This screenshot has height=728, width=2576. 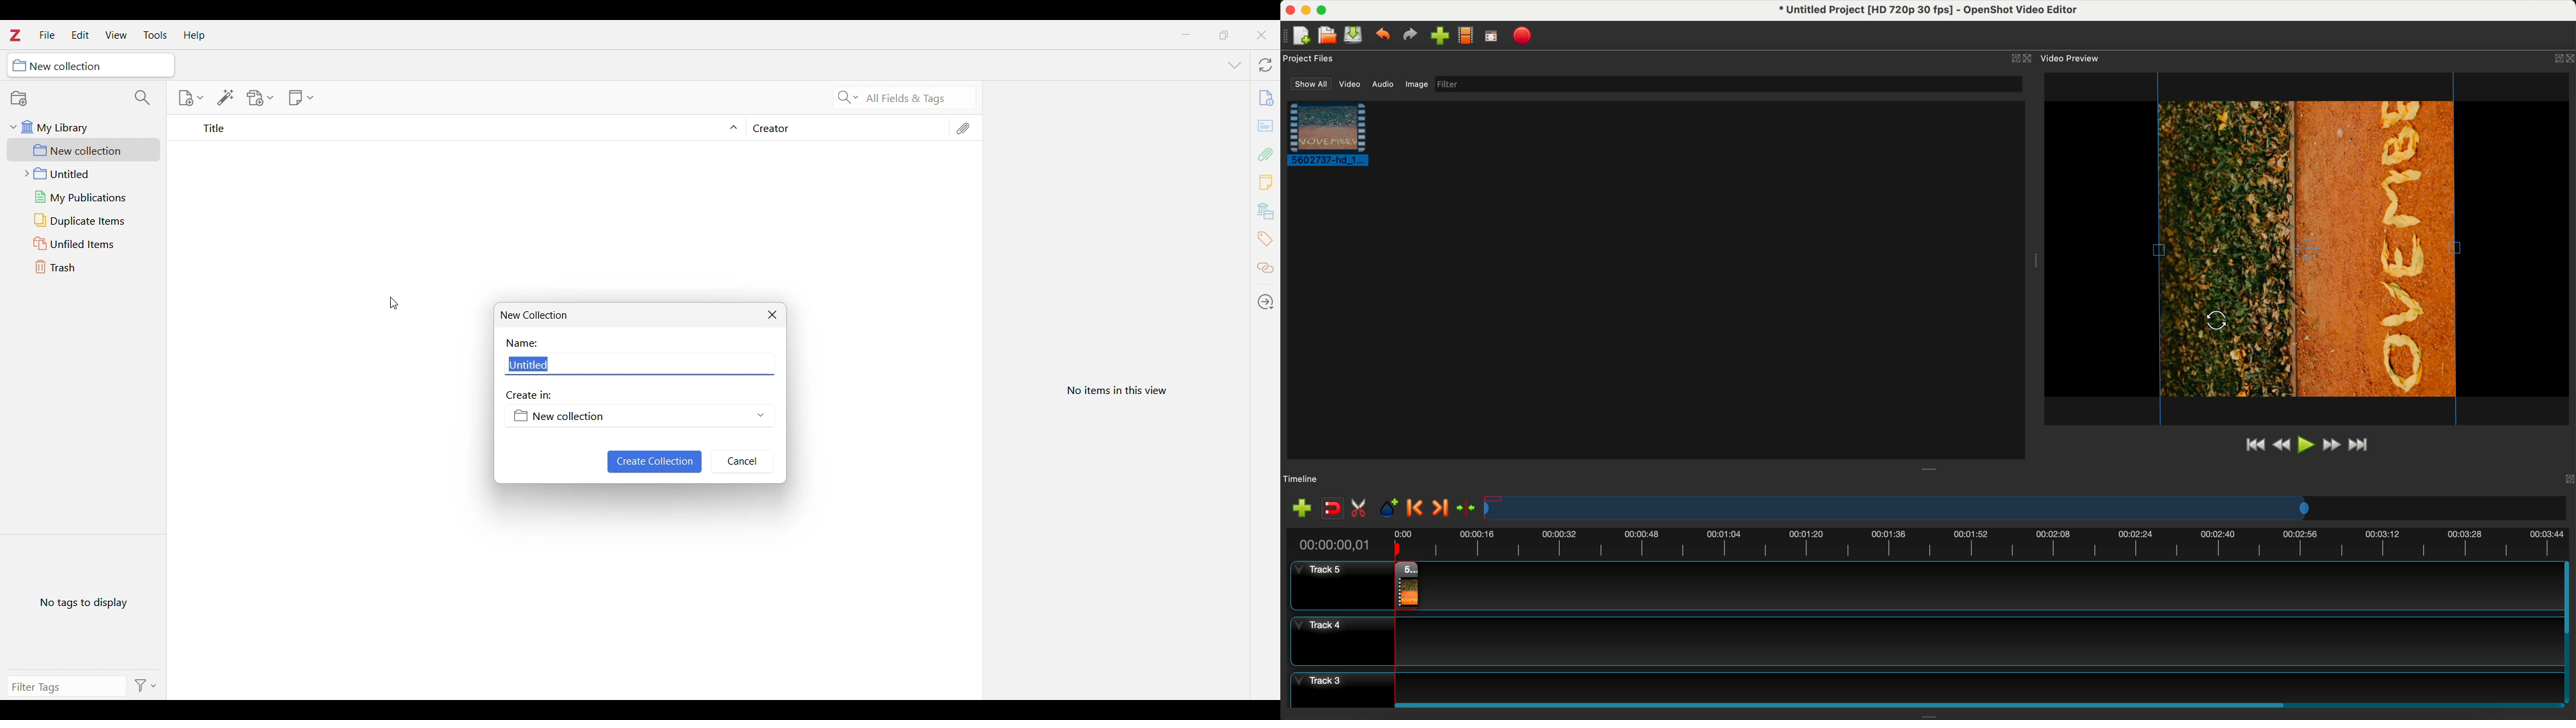 What do you see at coordinates (190, 98) in the screenshot?
I see `New item options` at bounding box center [190, 98].